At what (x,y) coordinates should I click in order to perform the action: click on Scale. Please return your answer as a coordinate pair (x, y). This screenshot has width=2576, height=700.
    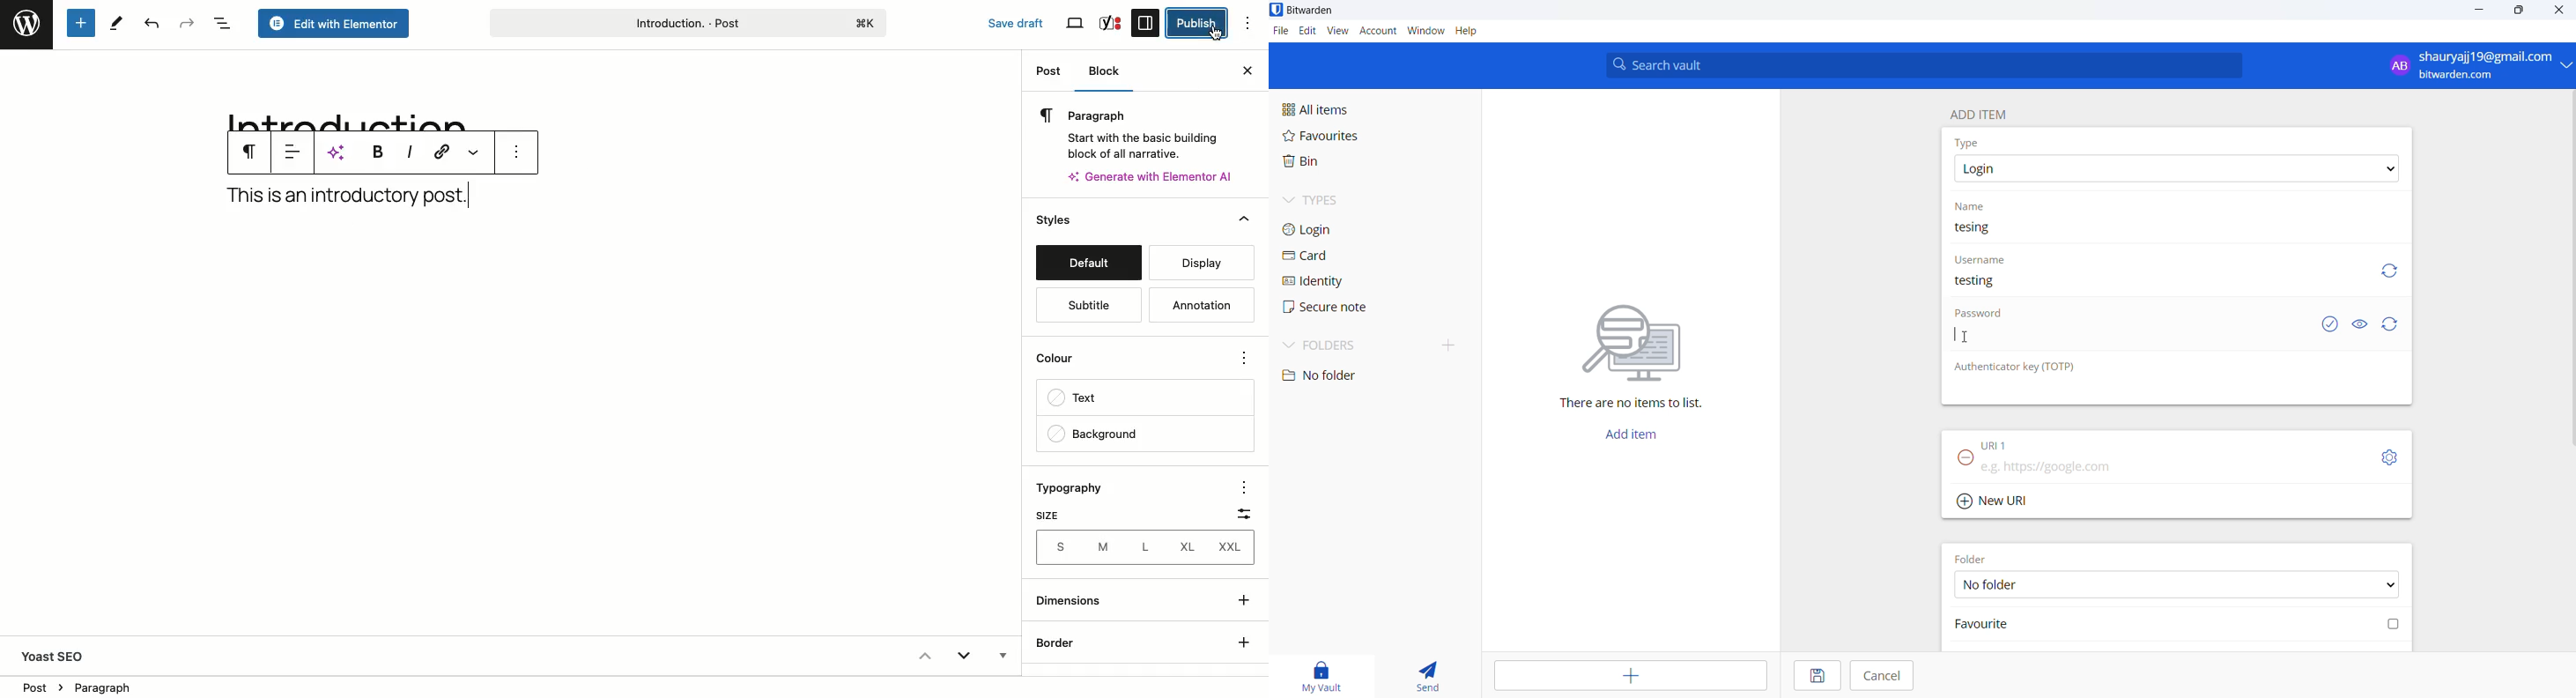
    Looking at the image, I should click on (1239, 510).